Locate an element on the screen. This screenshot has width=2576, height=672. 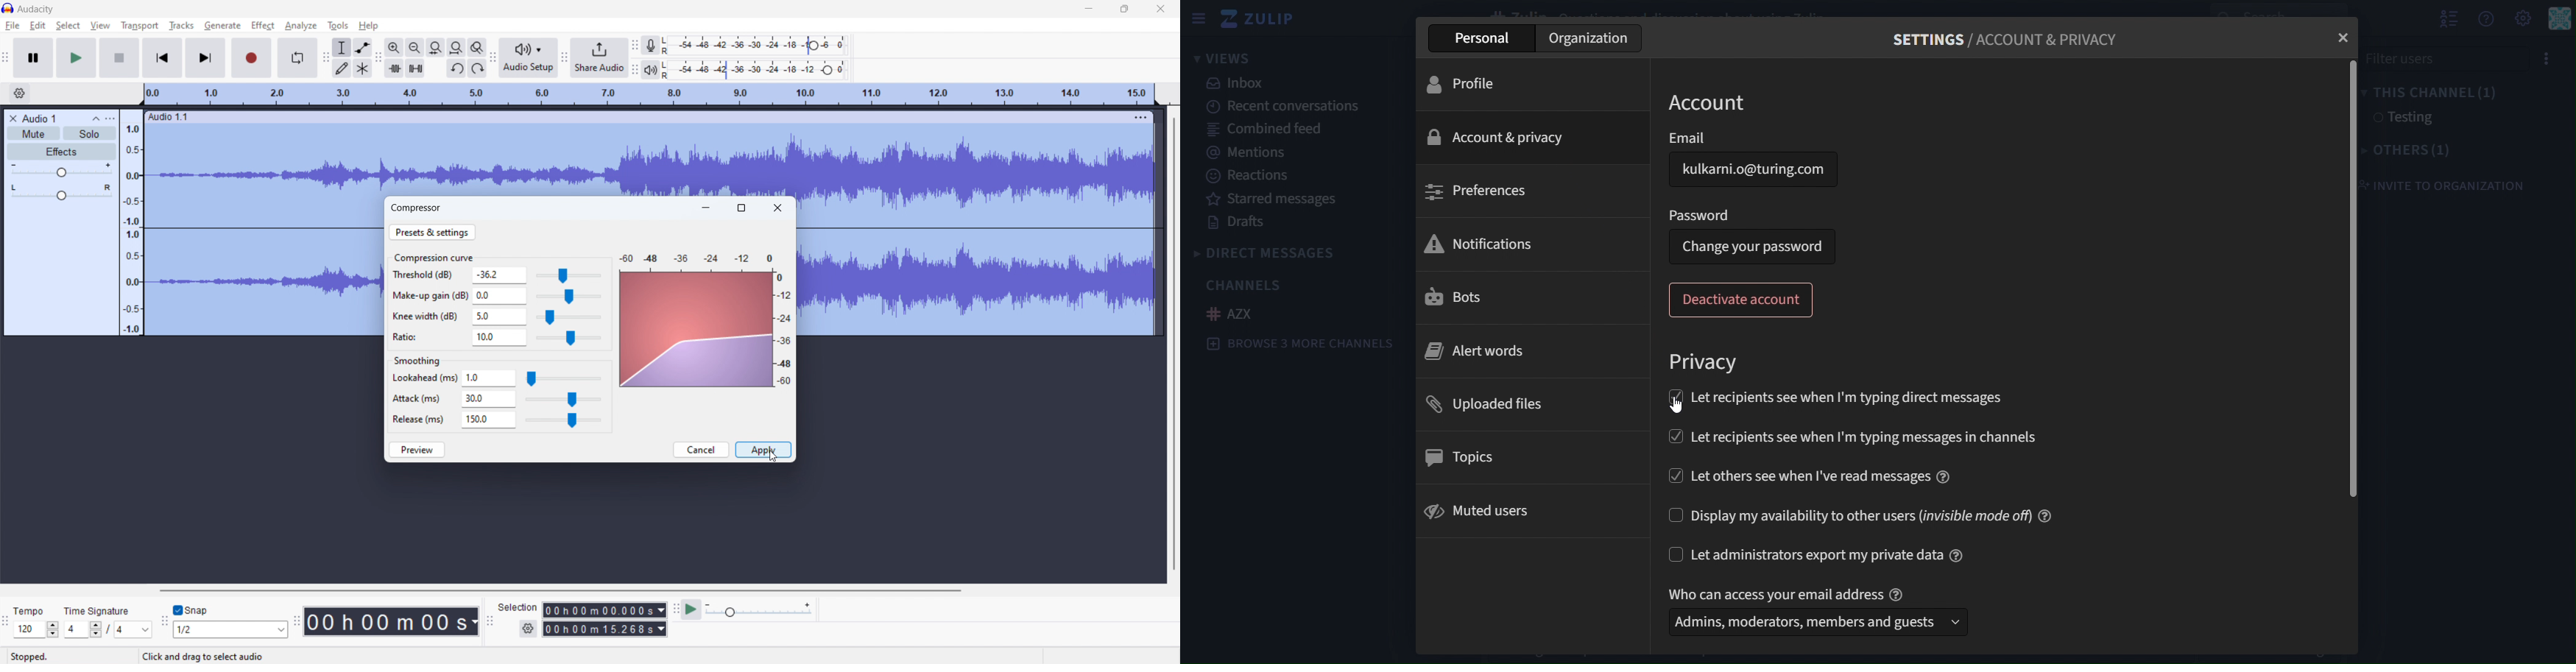
menu is located at coordinates (2547, 54).